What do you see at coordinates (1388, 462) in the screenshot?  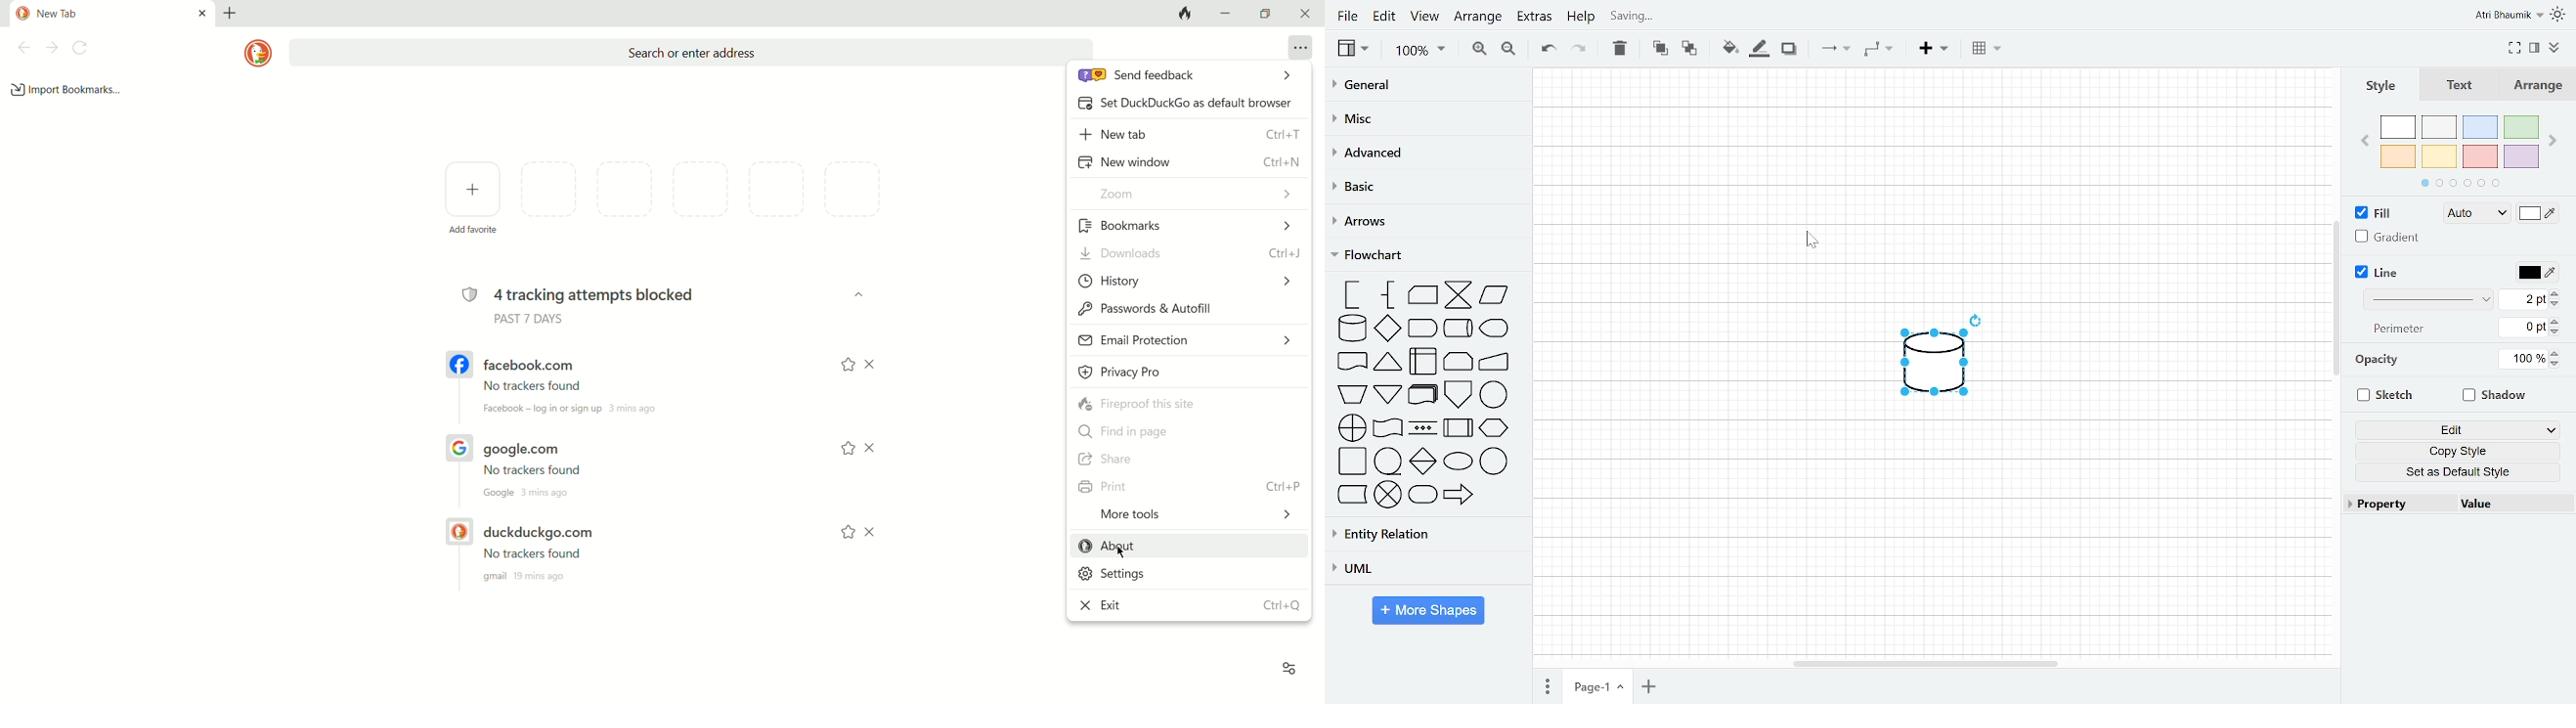 I see `sequential data` at bounding box center [1388, 462].